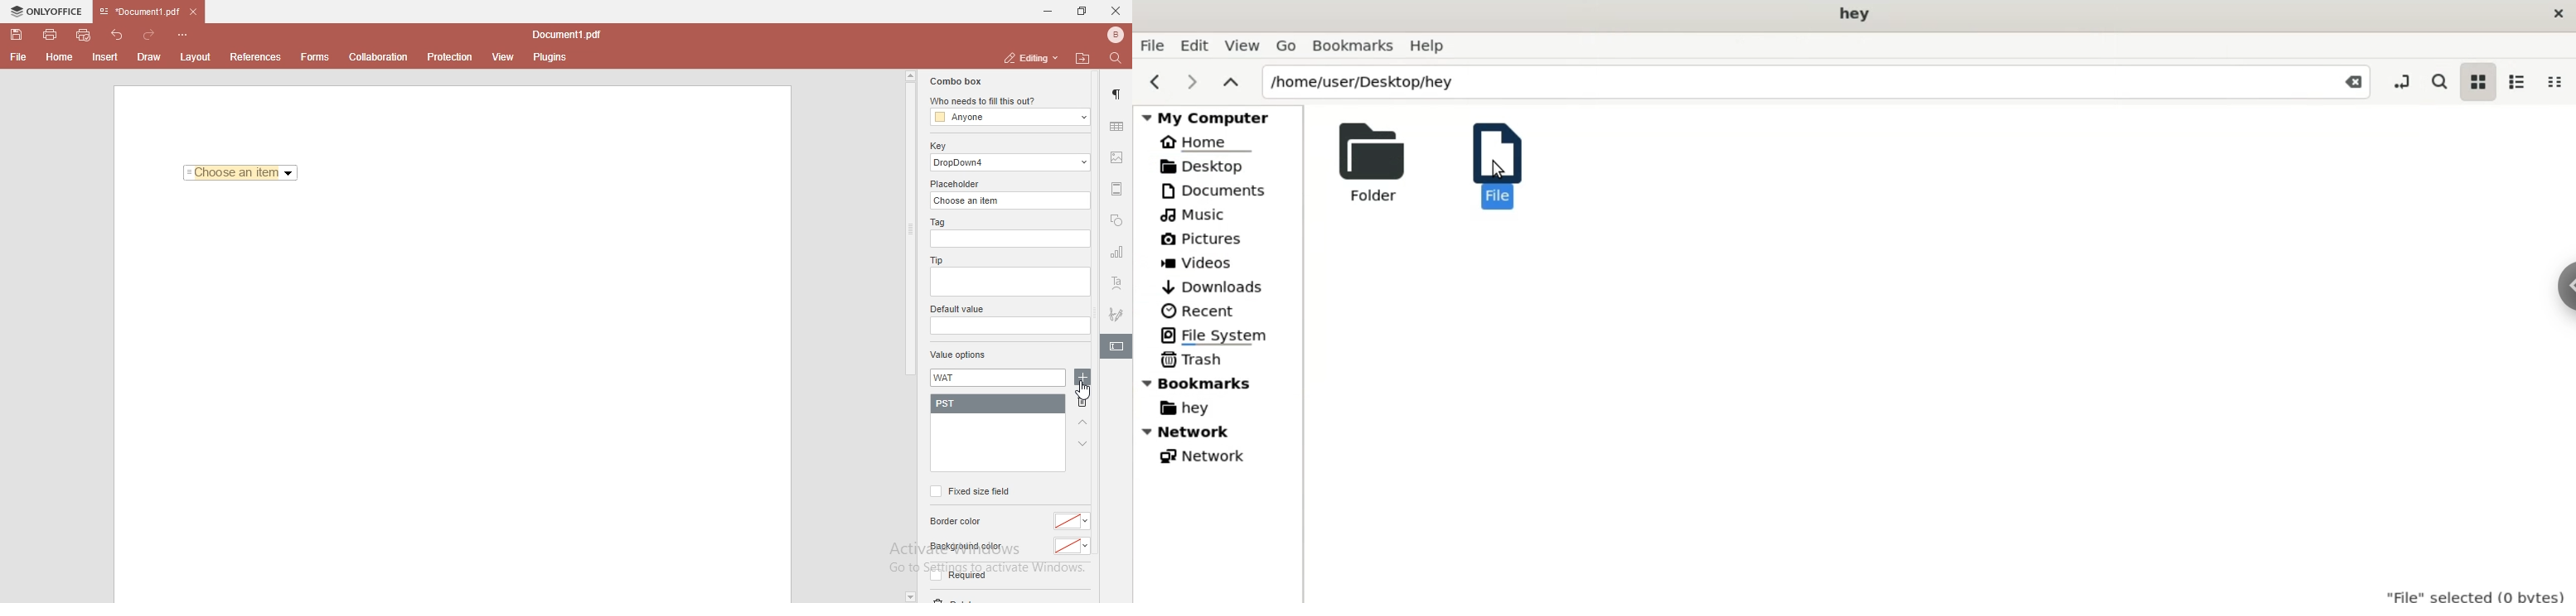 Image resolution: width=2576 pixels, height=616 pixels. Describe the element at coordinates (909, 596) in the screenshot. I see `dropdown` at that location.